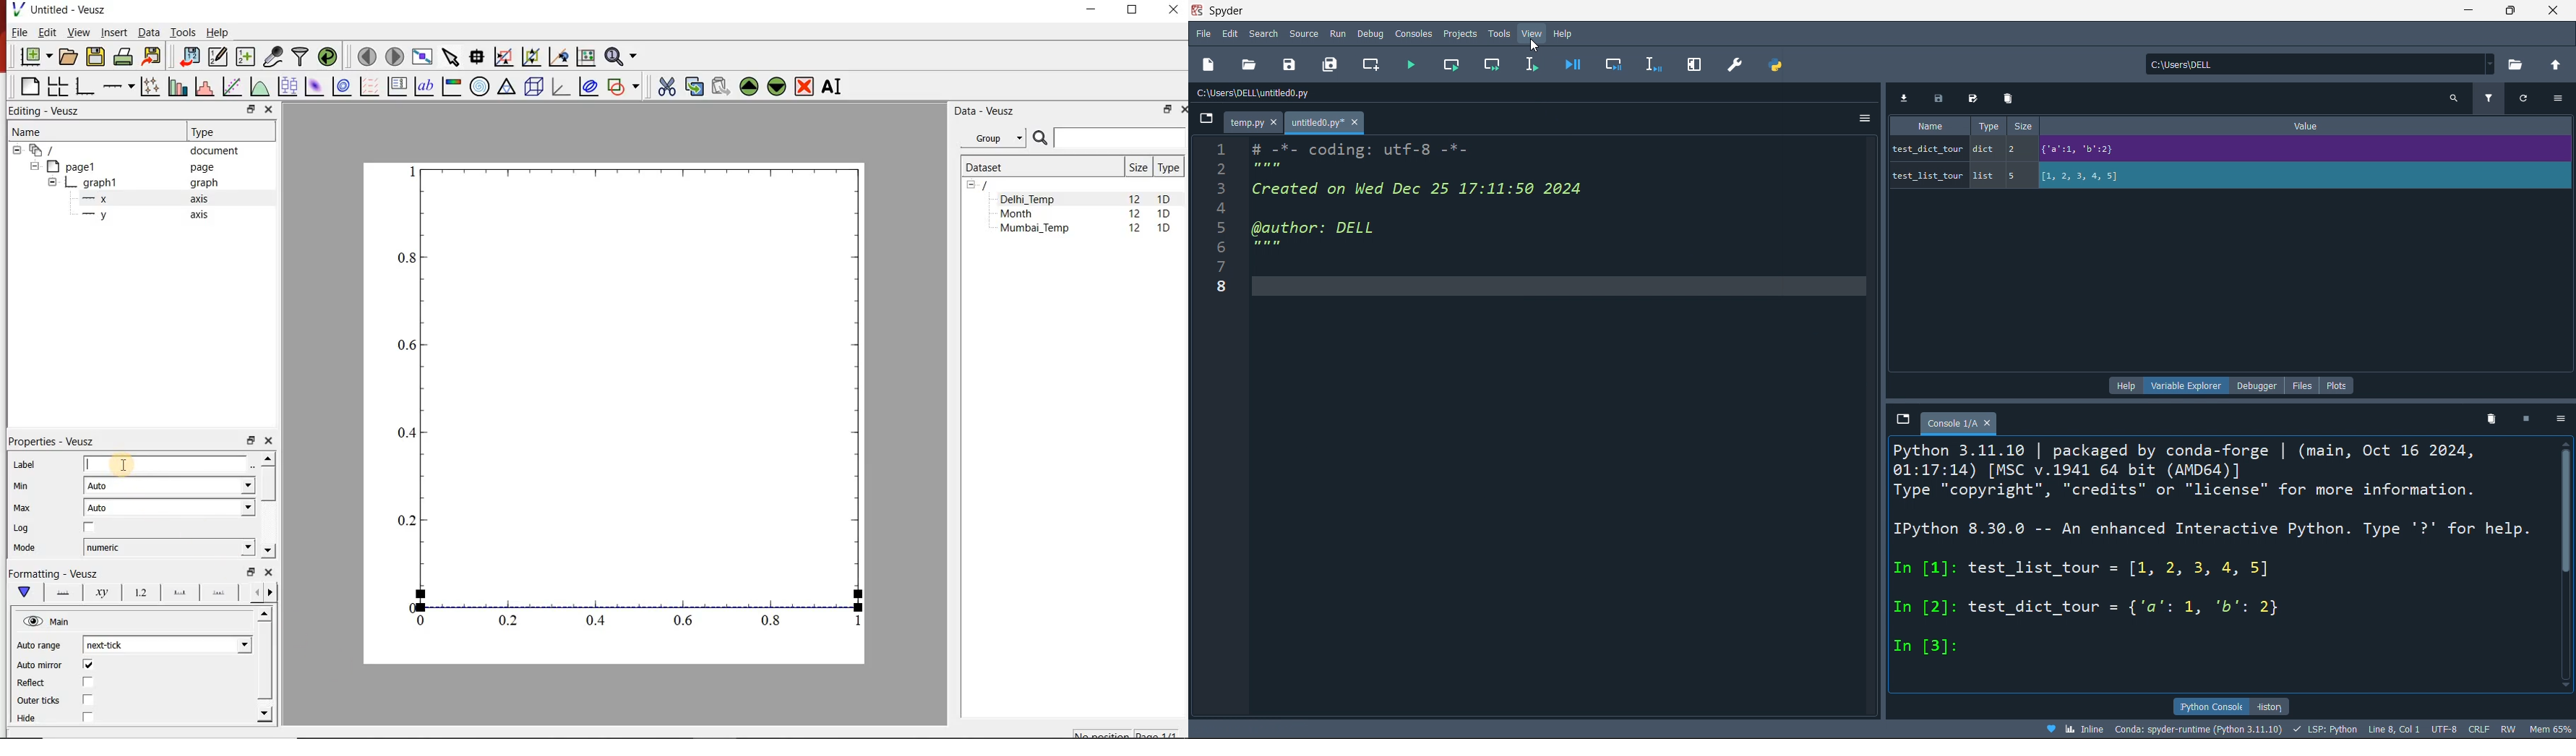 This screenshot has width=2576, height=756. I want to click on Ternary graph, so click(507, 88).